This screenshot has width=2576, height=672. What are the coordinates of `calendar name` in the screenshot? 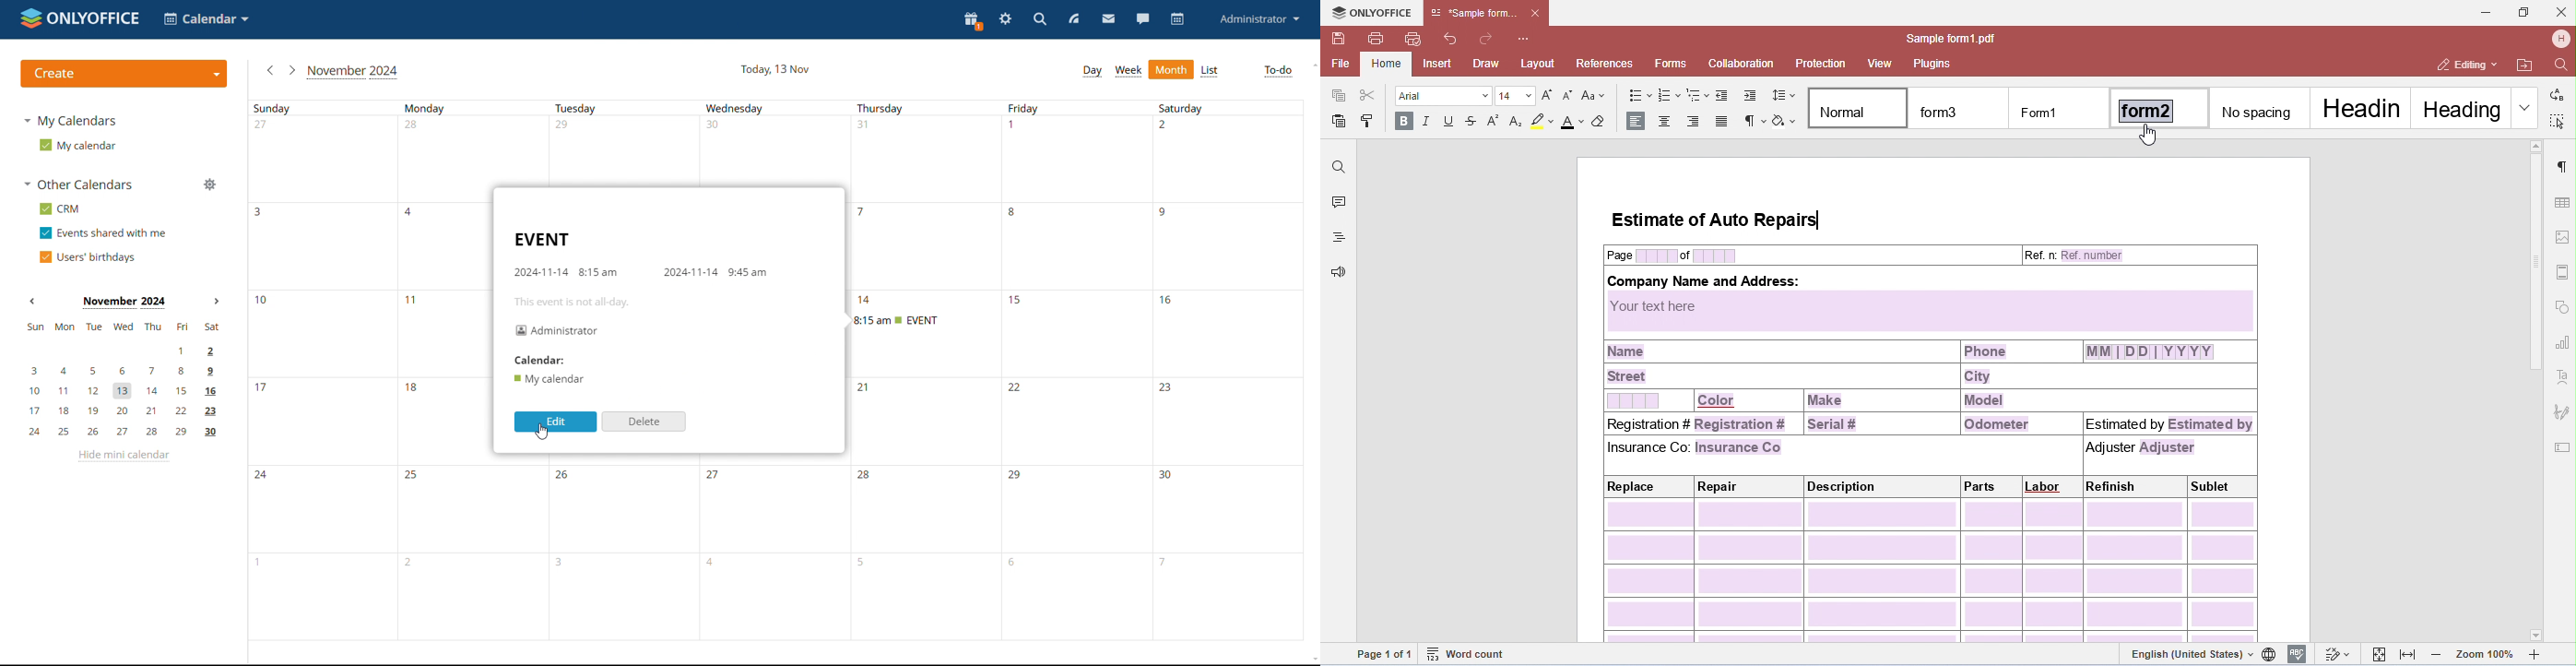 It's located at (551, 378).